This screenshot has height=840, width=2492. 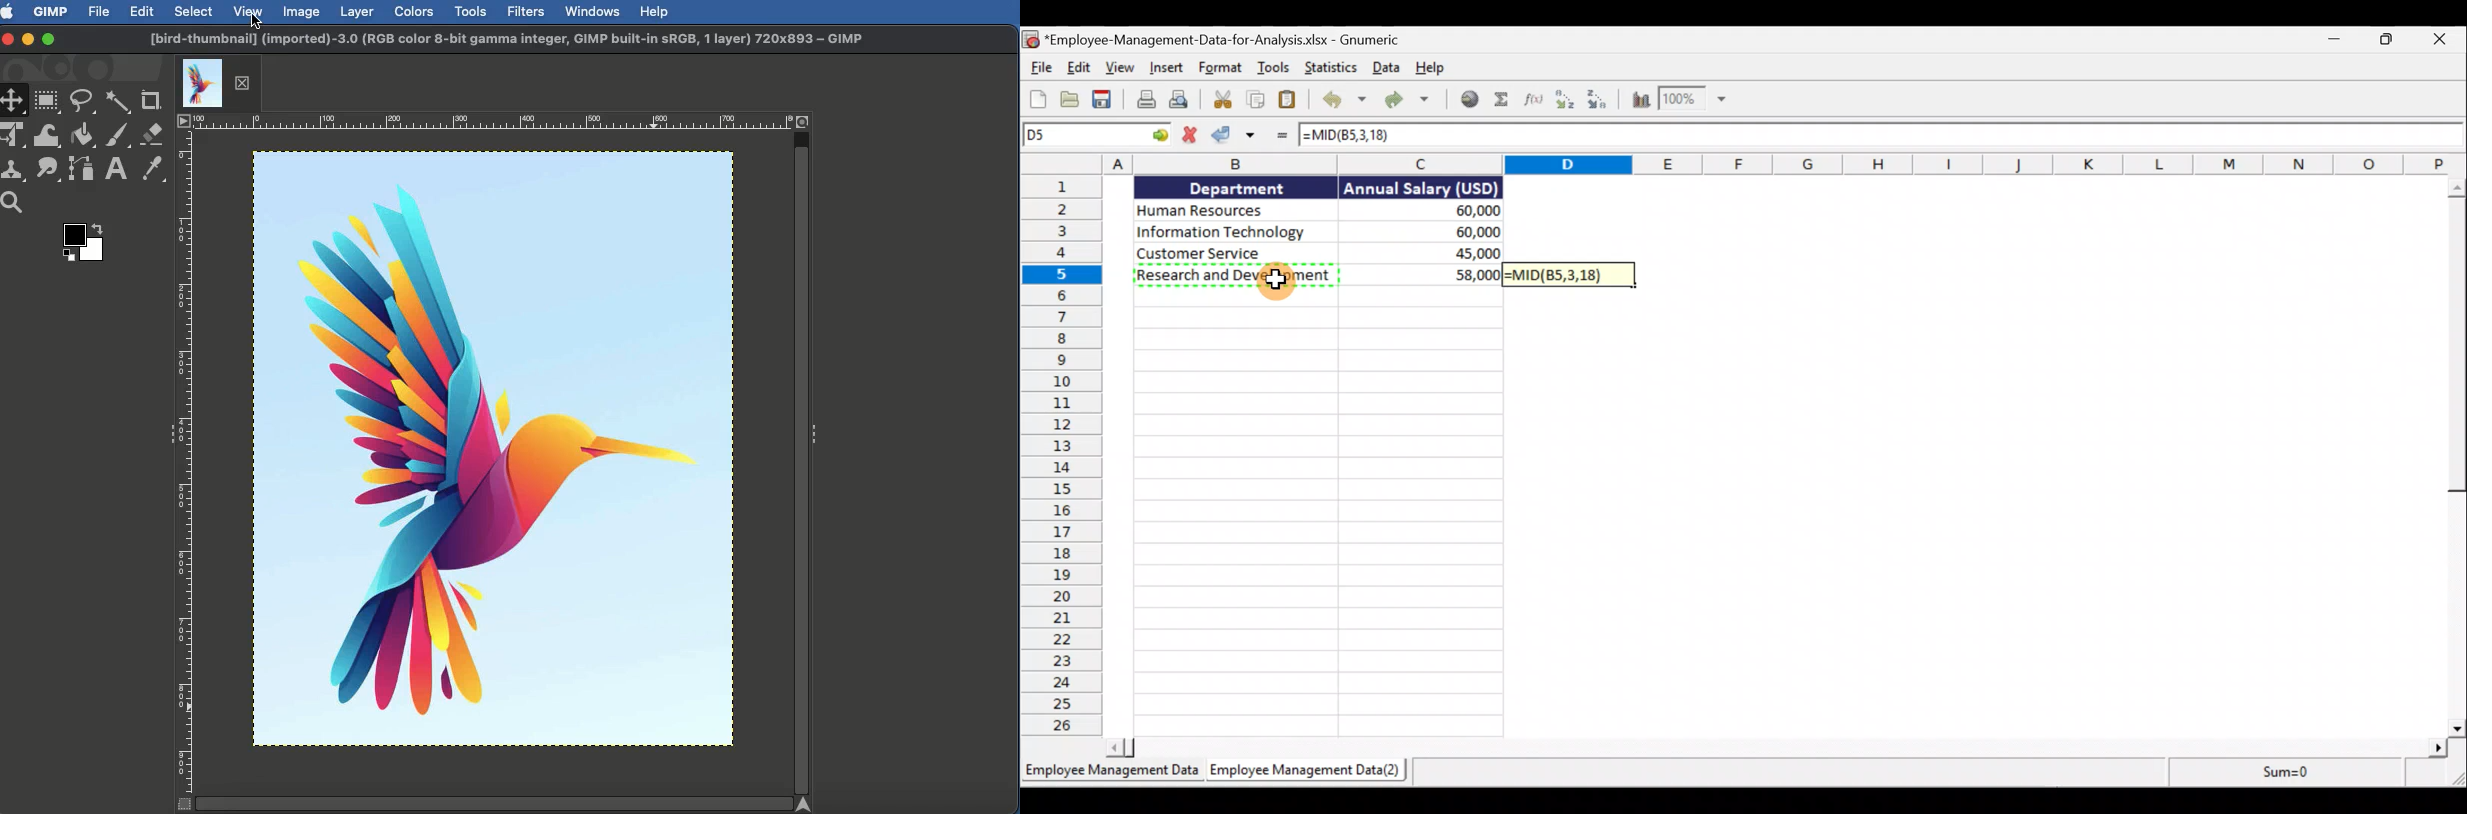 I want to click on Document name, so click(x=1215, y=37).